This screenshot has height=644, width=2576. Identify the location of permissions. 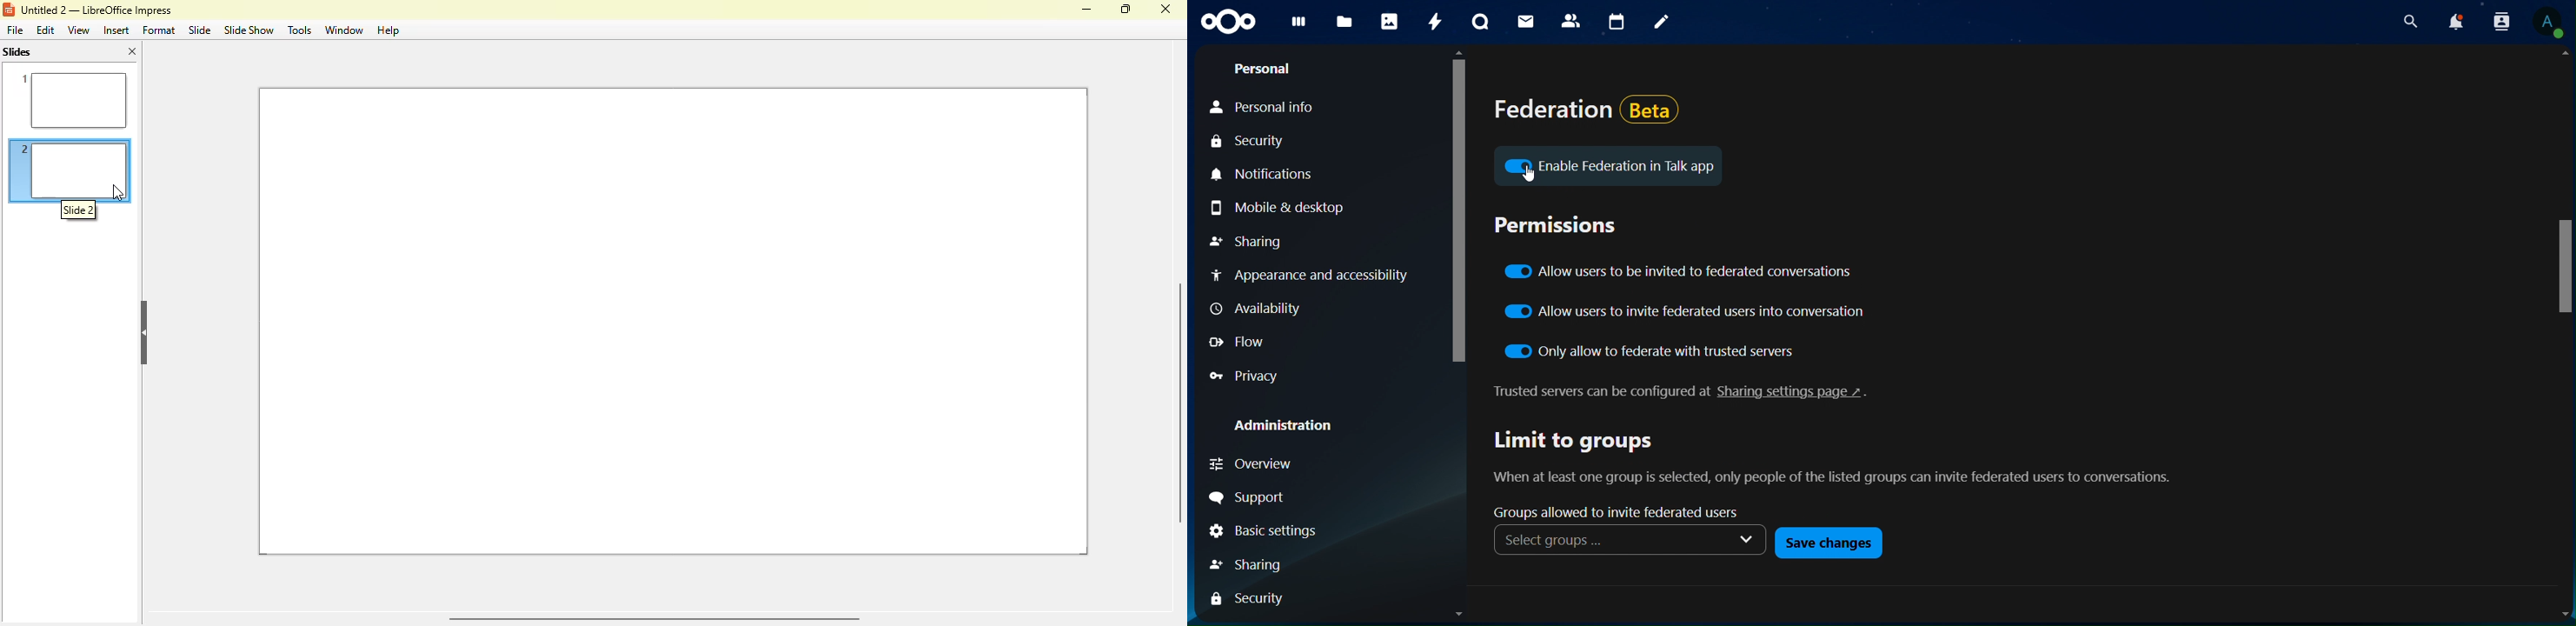
(1555, 227).